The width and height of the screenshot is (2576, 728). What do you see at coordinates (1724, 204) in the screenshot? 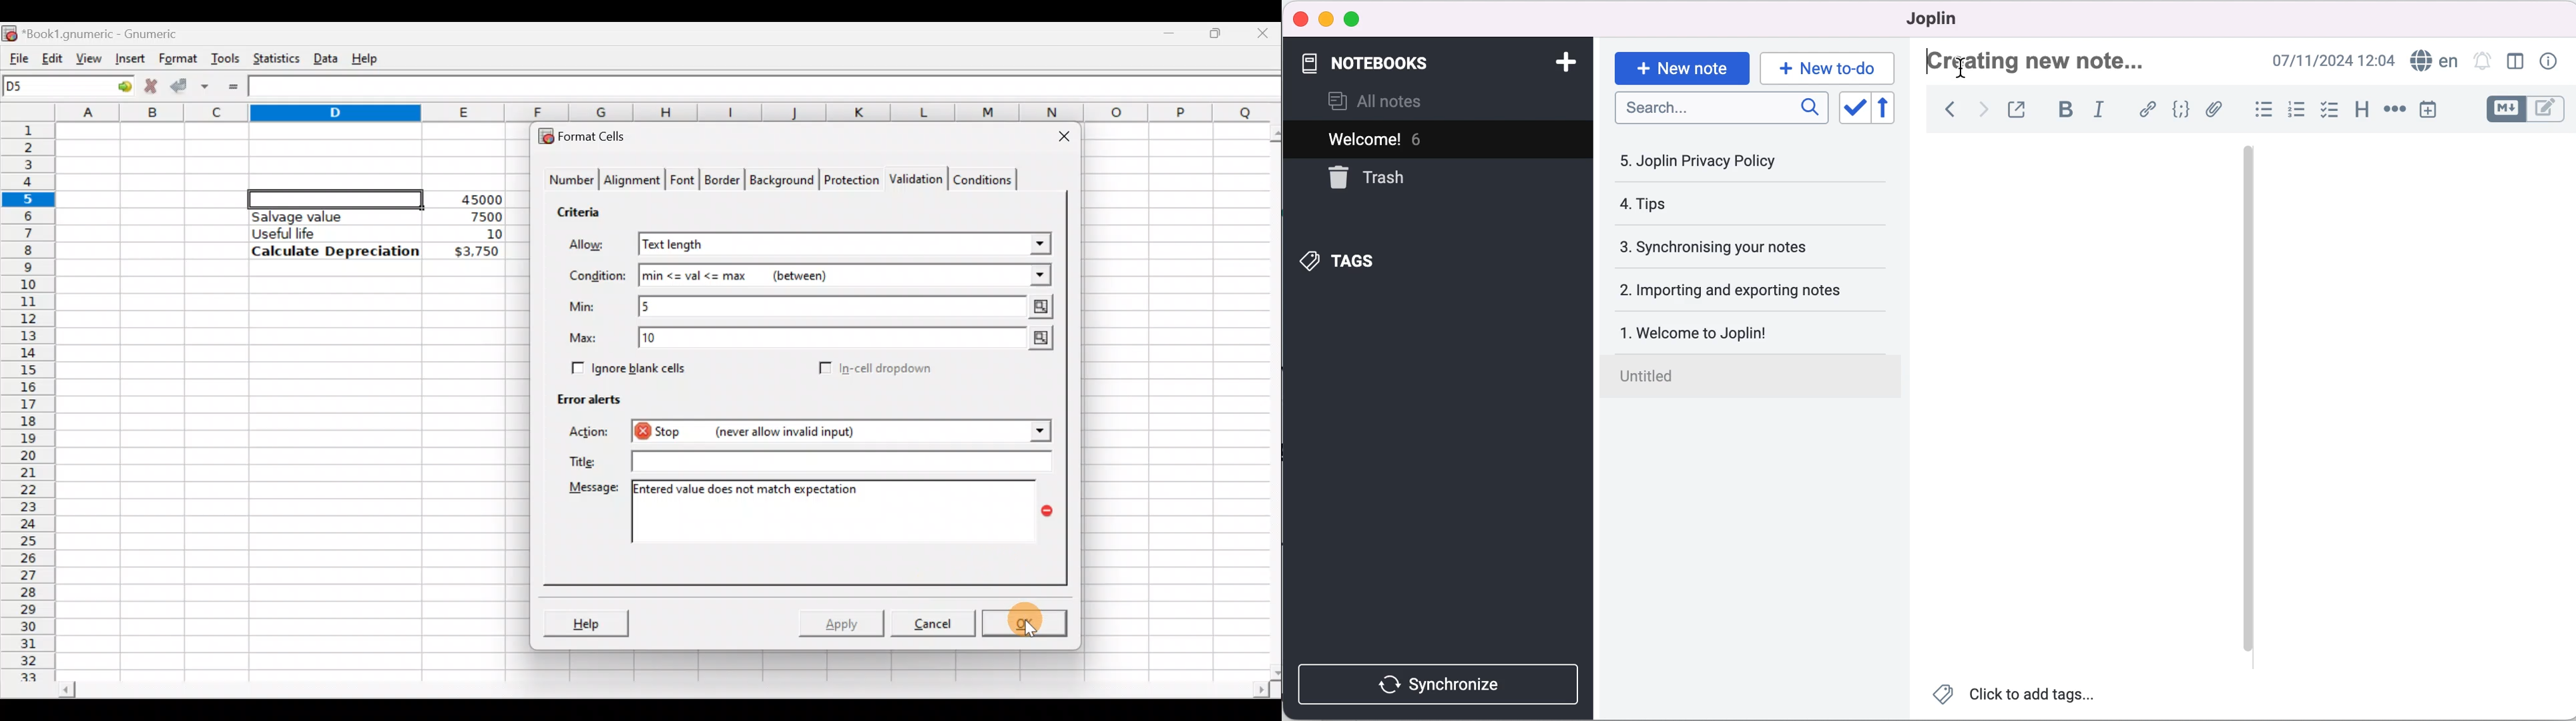
I see `tips` at bounding box center [1724, 204].